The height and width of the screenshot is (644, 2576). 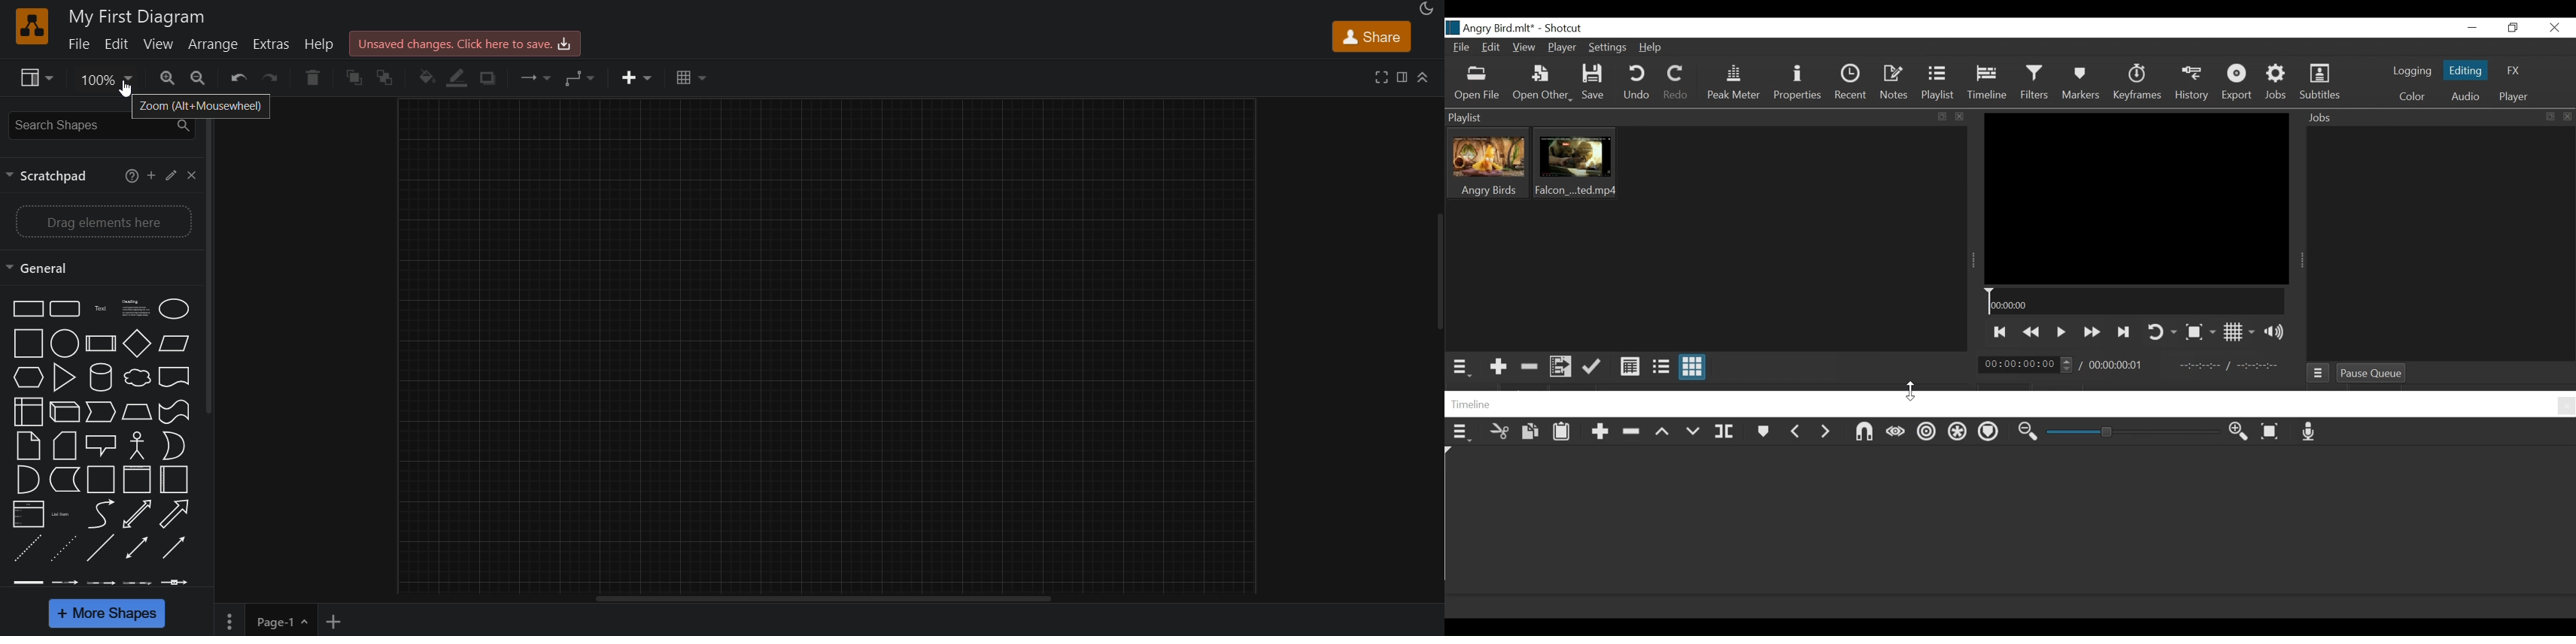 I want to click on Cursor, so click(x=1910, y=390).